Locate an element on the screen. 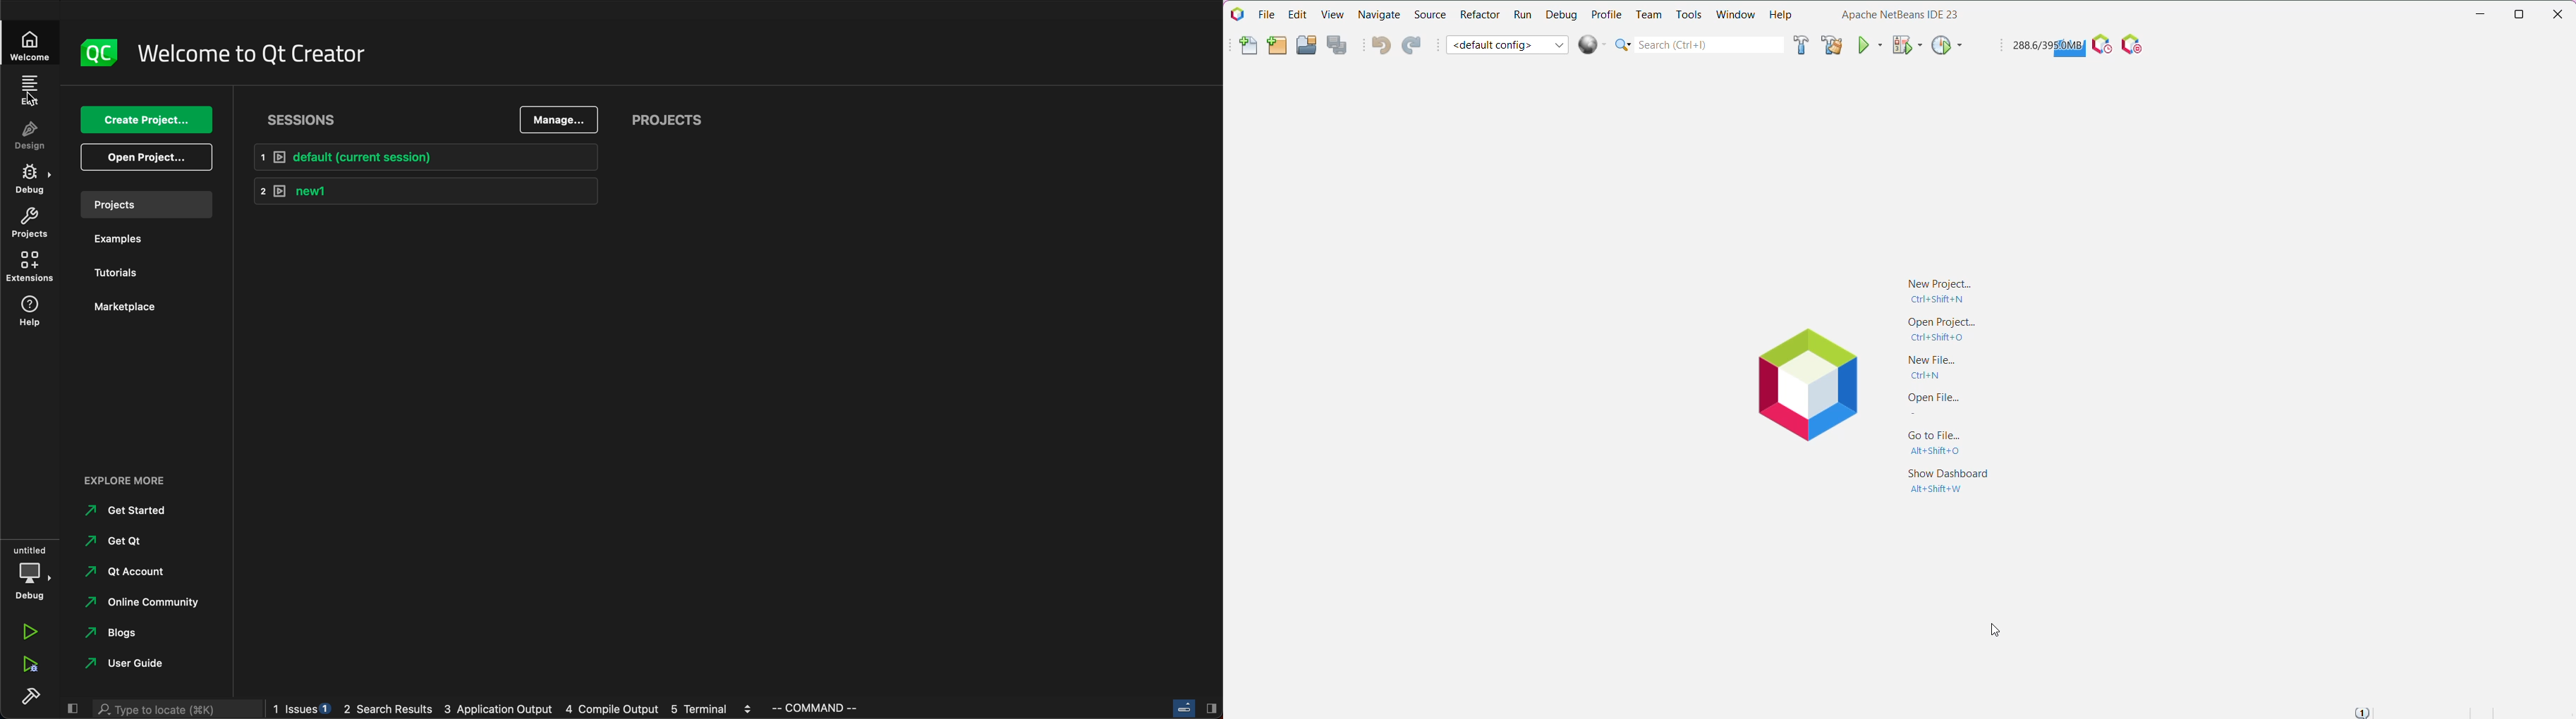 The width and height of the screenshot is (2576, 728). explore is located at coordinates (123, 479).